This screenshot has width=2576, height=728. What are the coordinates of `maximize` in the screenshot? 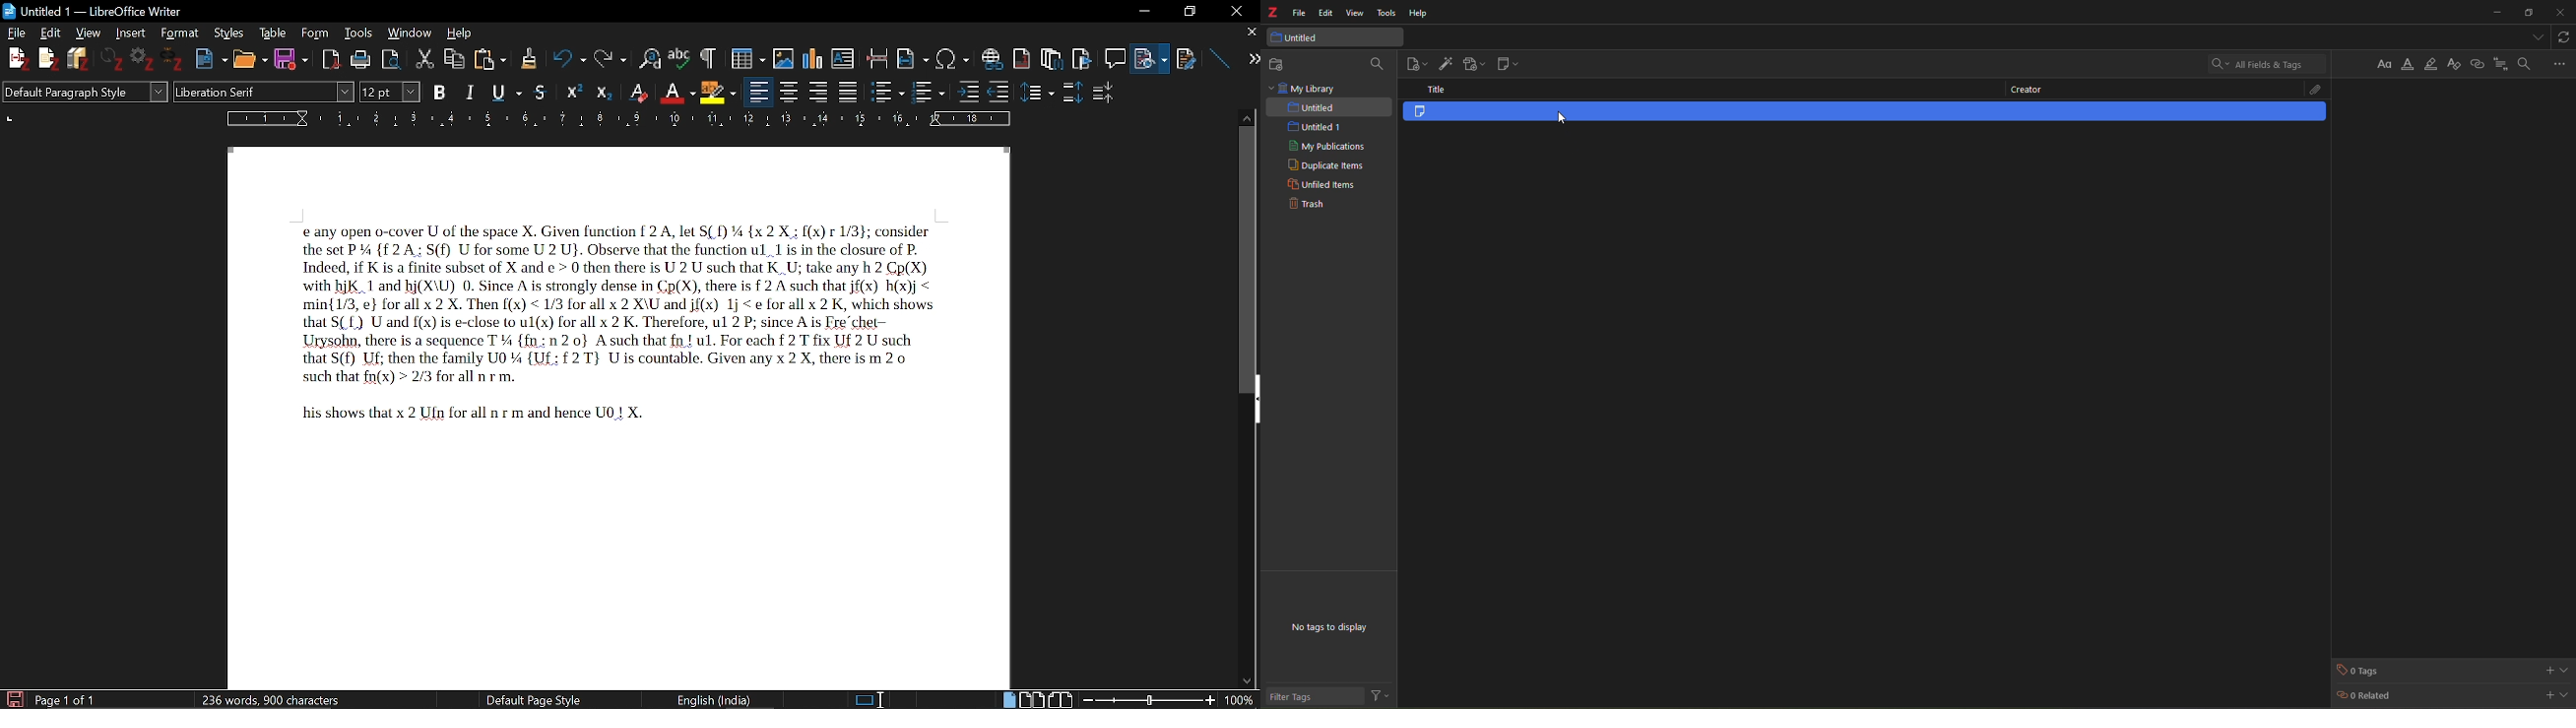 It's located at (2528, 13).